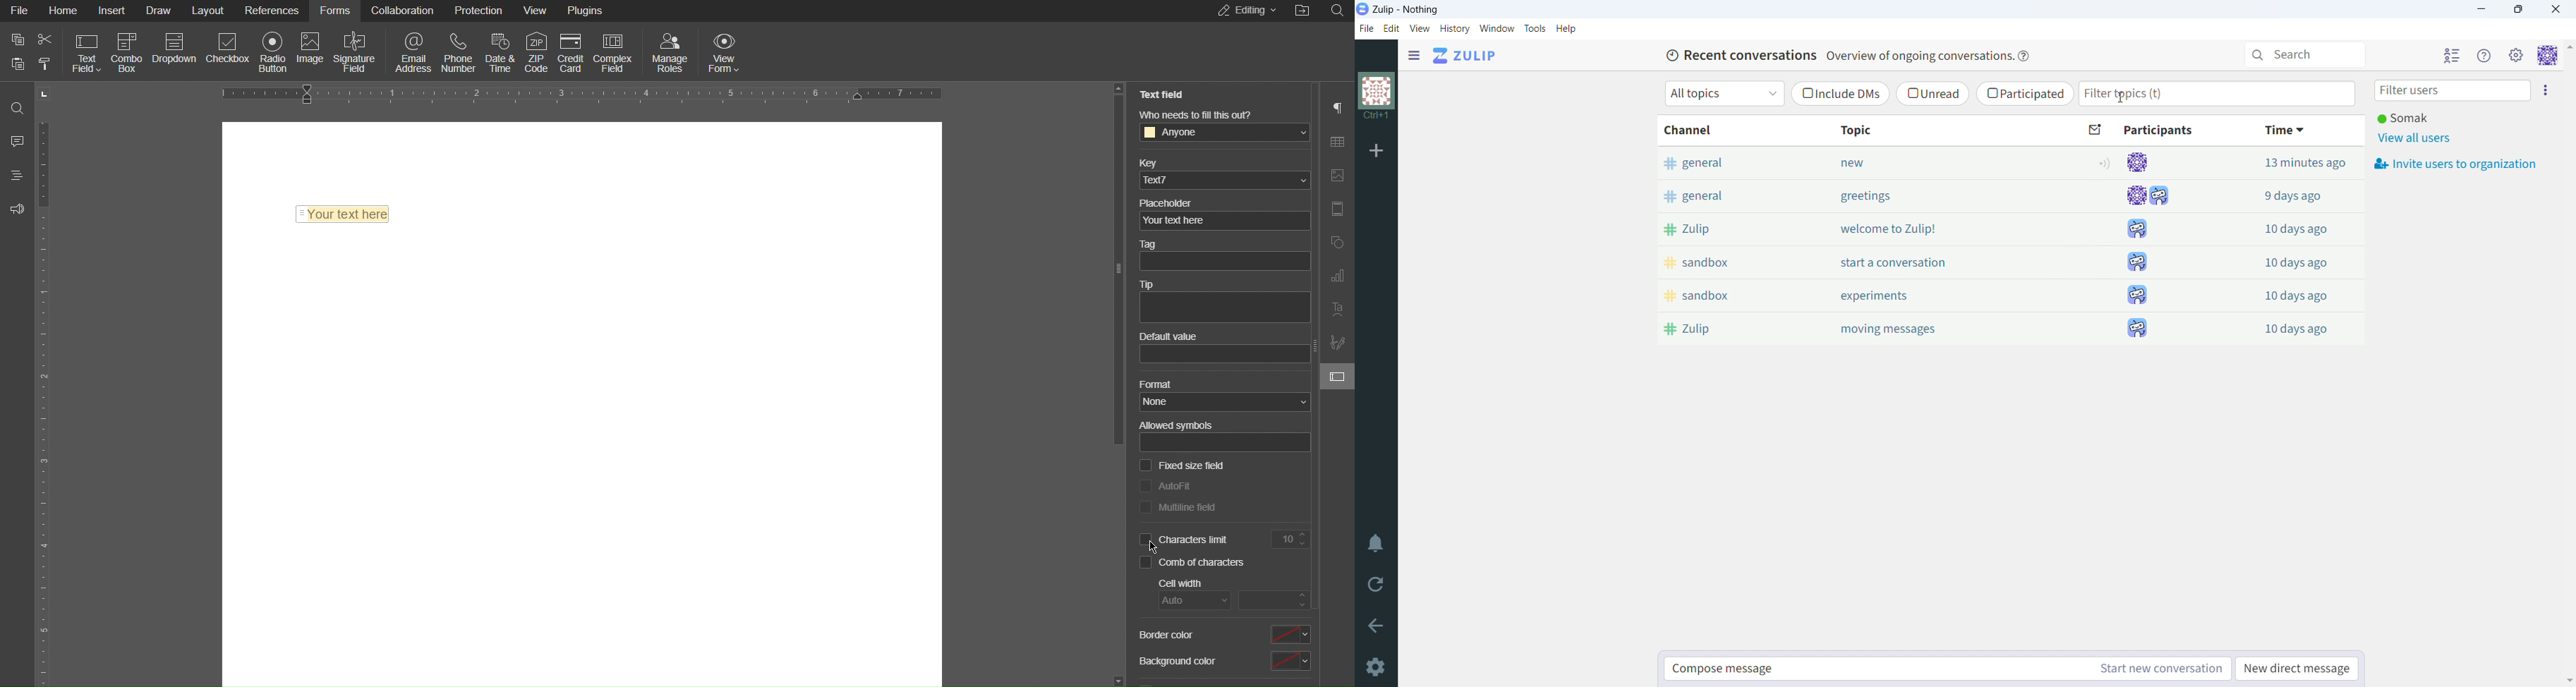 This screenshot has height=700, width=2576. What do you see at coordinates (1223, 303) in the screenshot?
I see `Tip` at bounding box center [1223, 303].